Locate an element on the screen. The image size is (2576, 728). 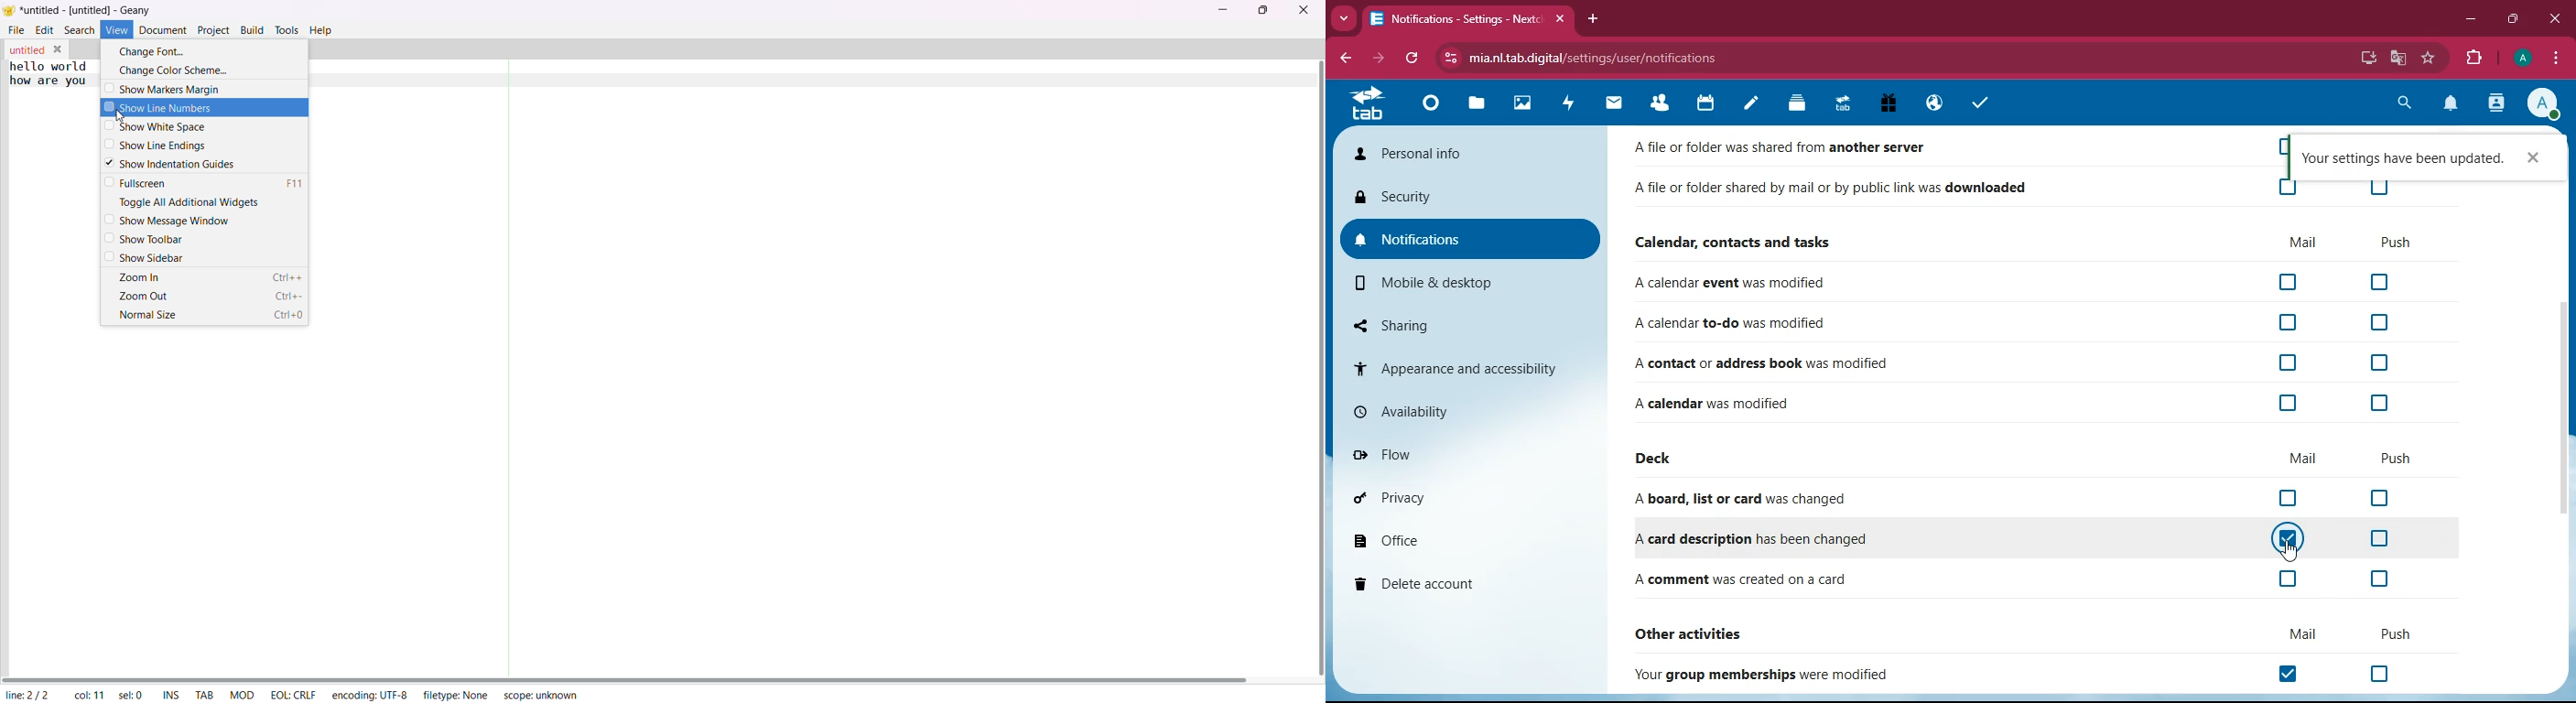
on is located at coordinates (2290, 538).